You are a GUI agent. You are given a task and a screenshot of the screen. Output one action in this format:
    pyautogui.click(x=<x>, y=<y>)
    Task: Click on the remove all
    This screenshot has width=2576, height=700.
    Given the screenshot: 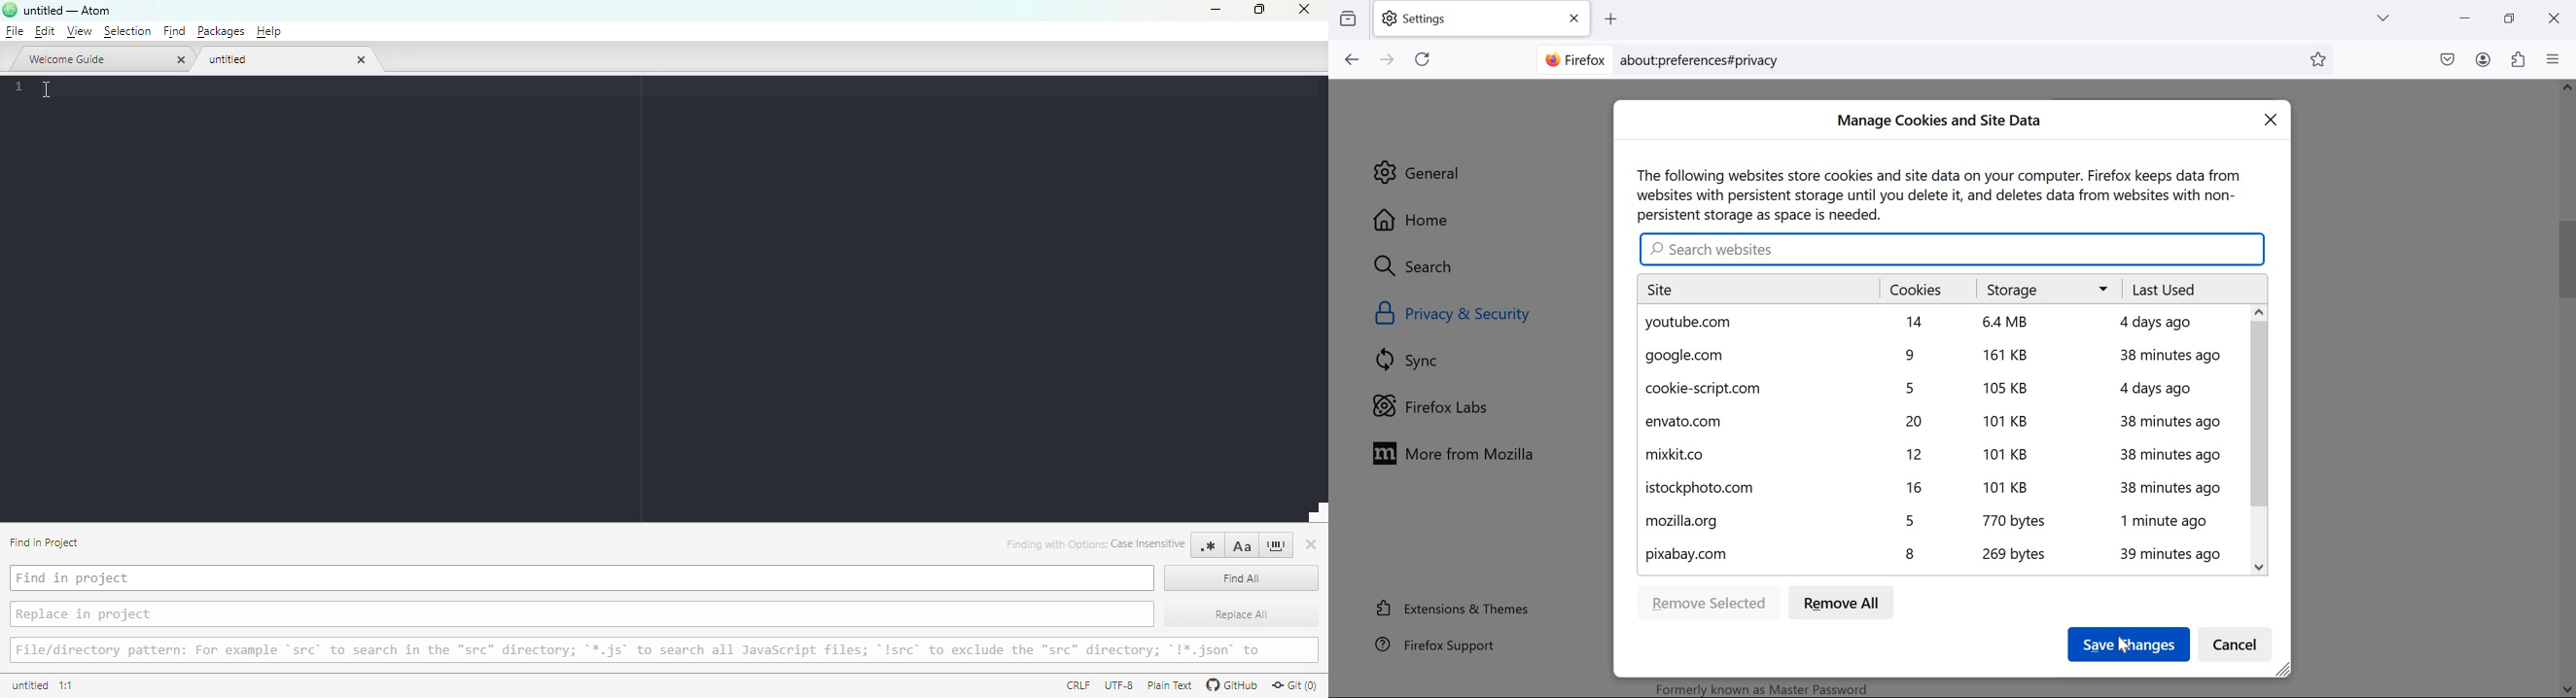 What is the action you would take?
    pyautogui.click(x=1845, y=605)
    